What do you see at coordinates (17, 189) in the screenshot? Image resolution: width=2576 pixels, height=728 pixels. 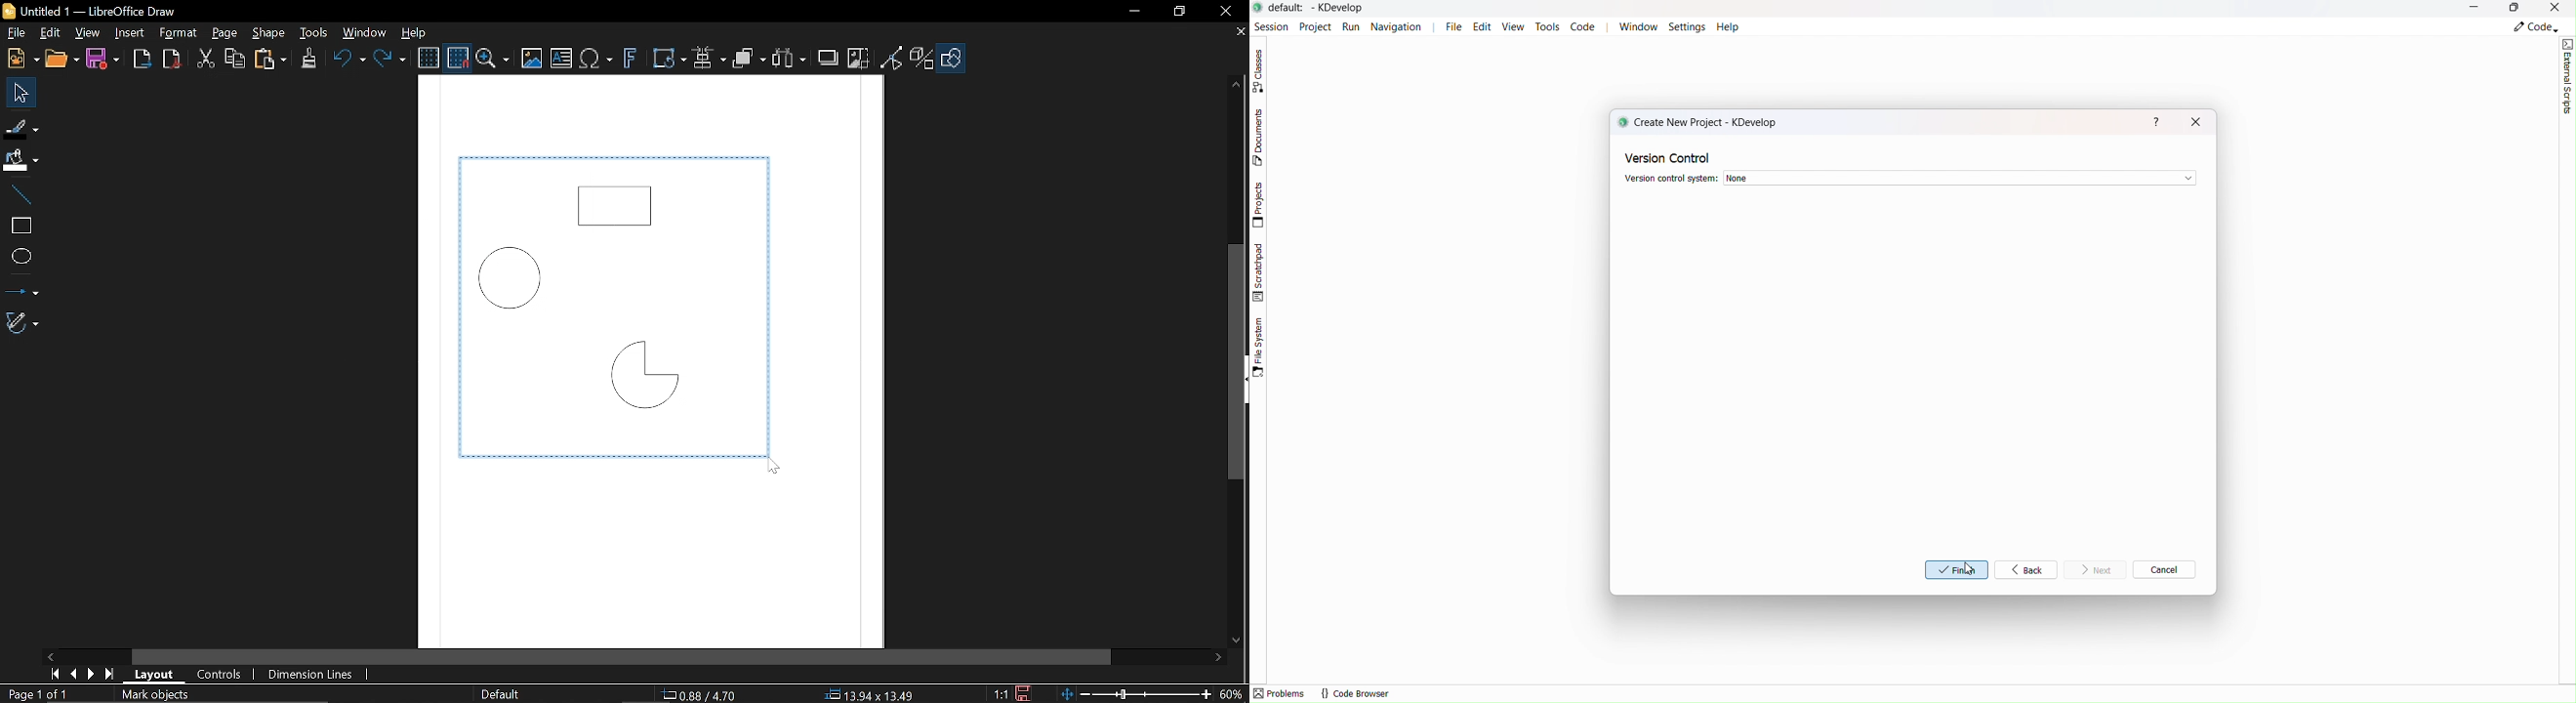 I see `Line` at bounding box center [17, 189].